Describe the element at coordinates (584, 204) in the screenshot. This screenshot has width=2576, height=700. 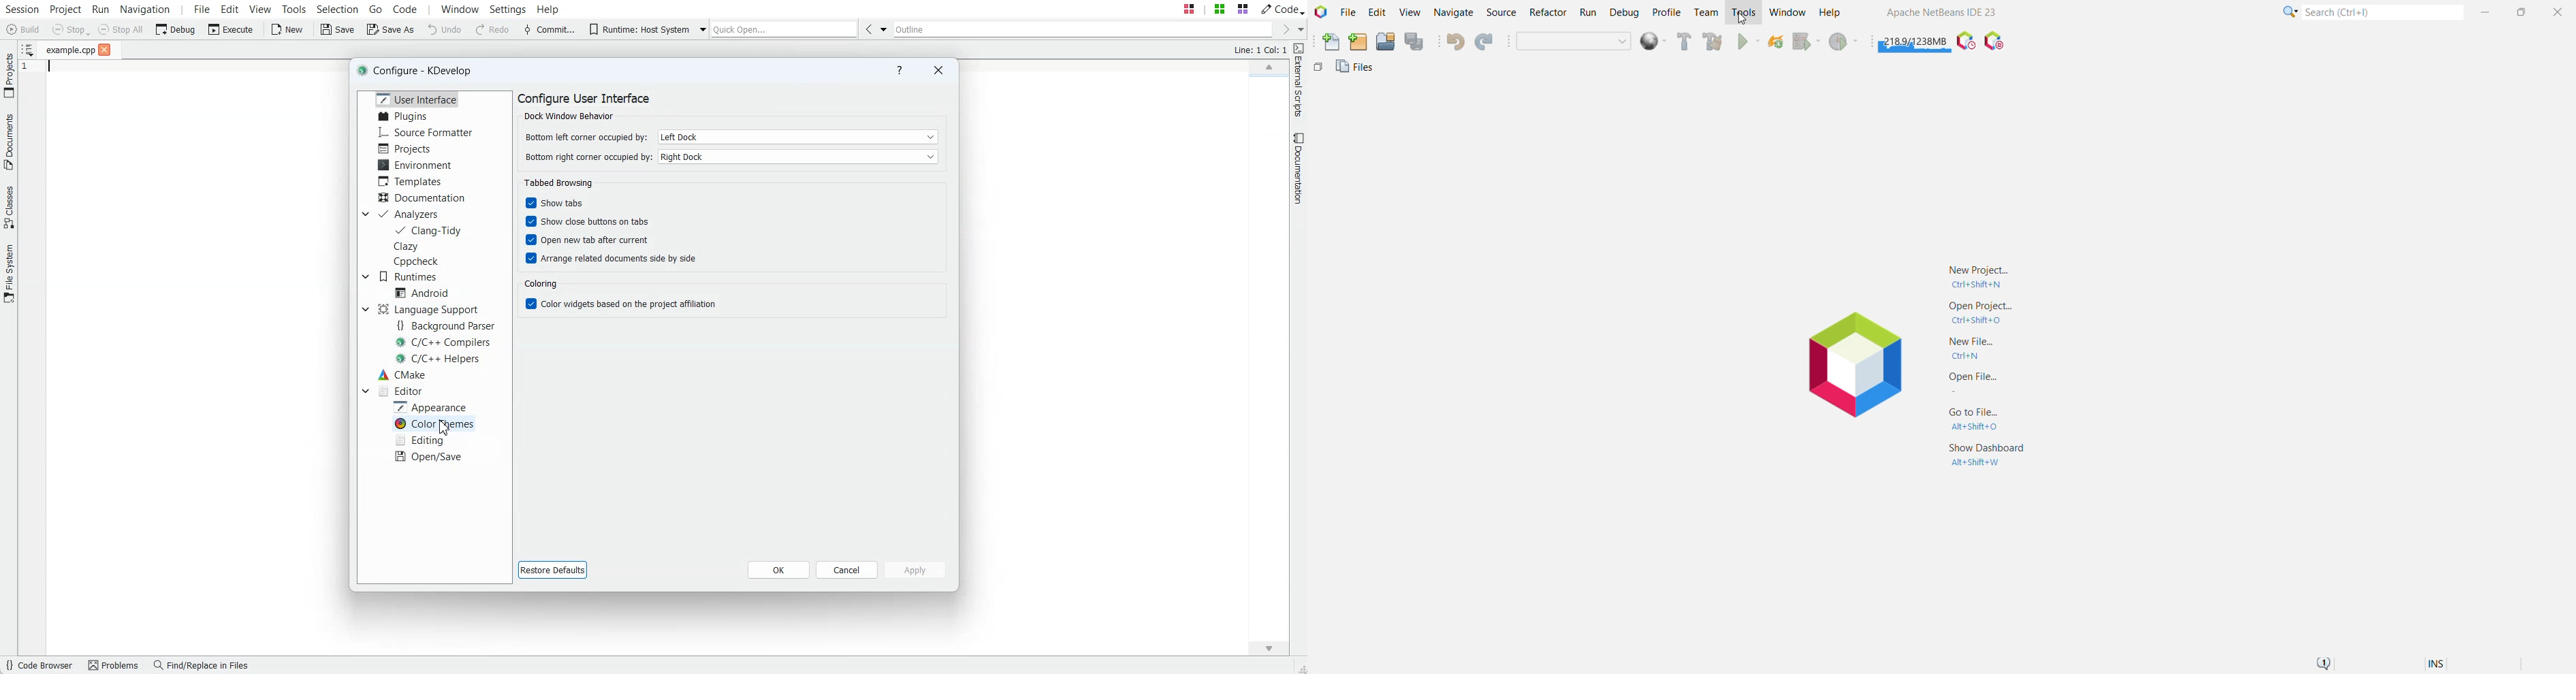
I see `Enable Show tabs` at that location.